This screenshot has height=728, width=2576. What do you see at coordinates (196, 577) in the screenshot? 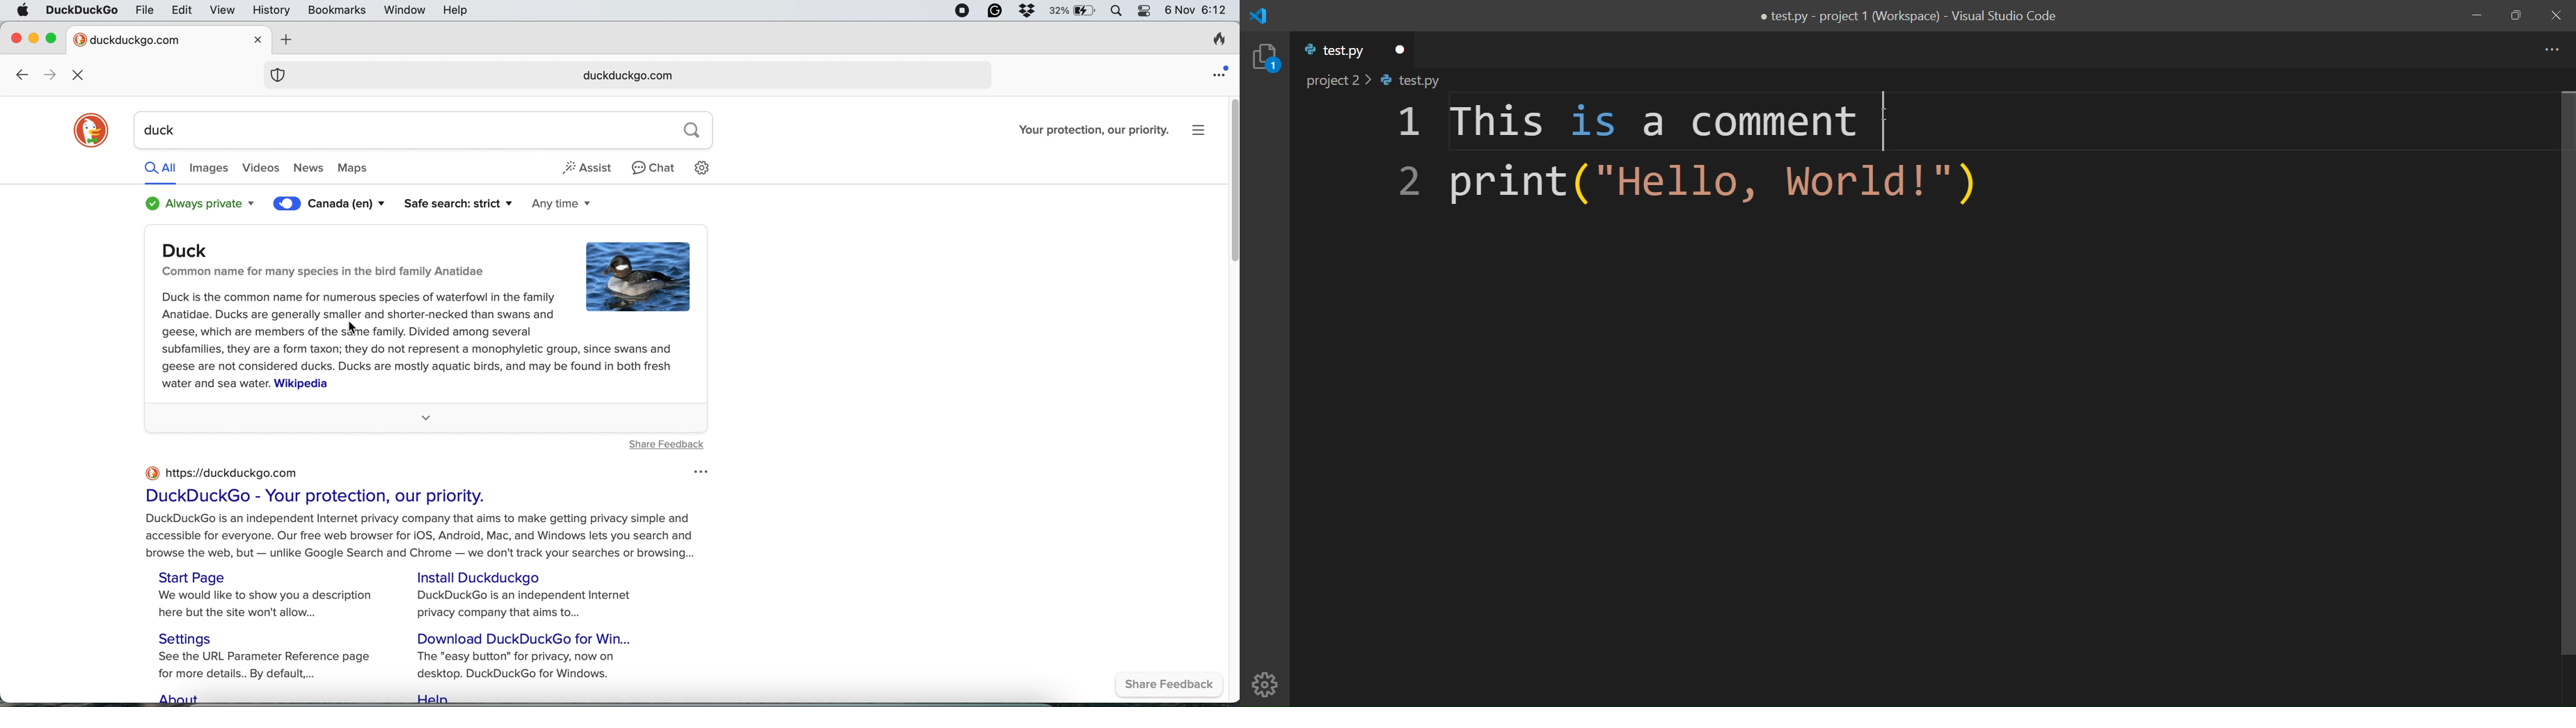
I see `Start Page` at bounding box center [196, 577].